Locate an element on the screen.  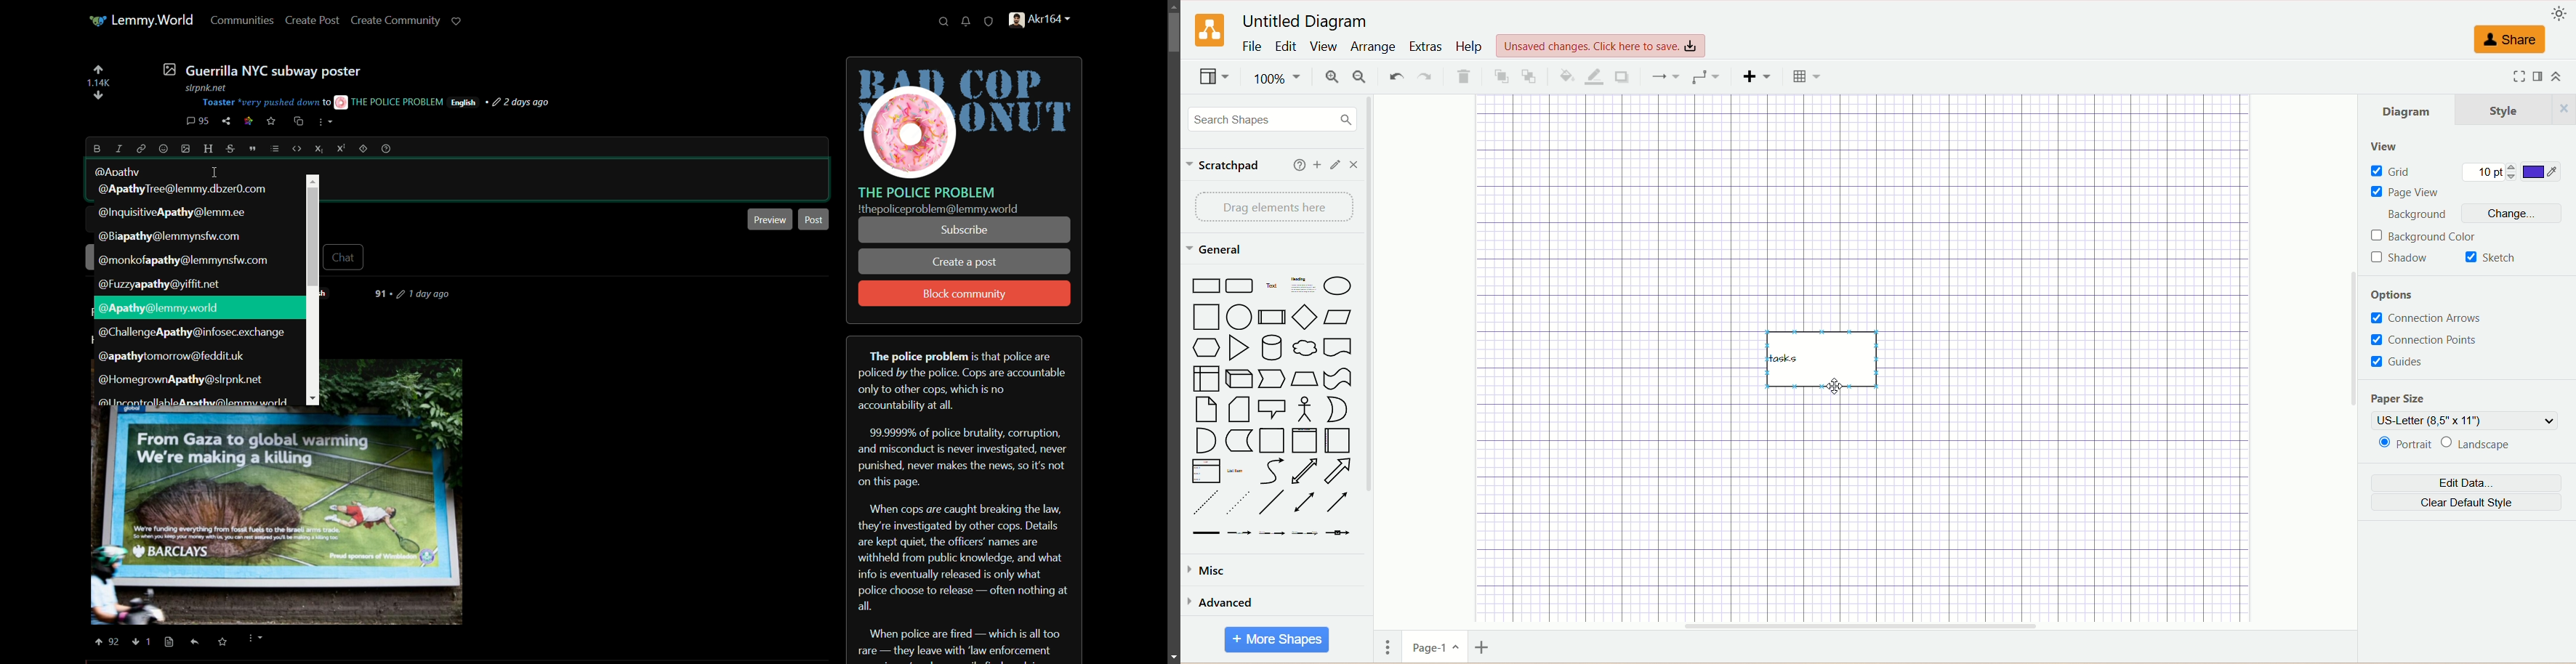
server icon is located at coordinates (966, 119).